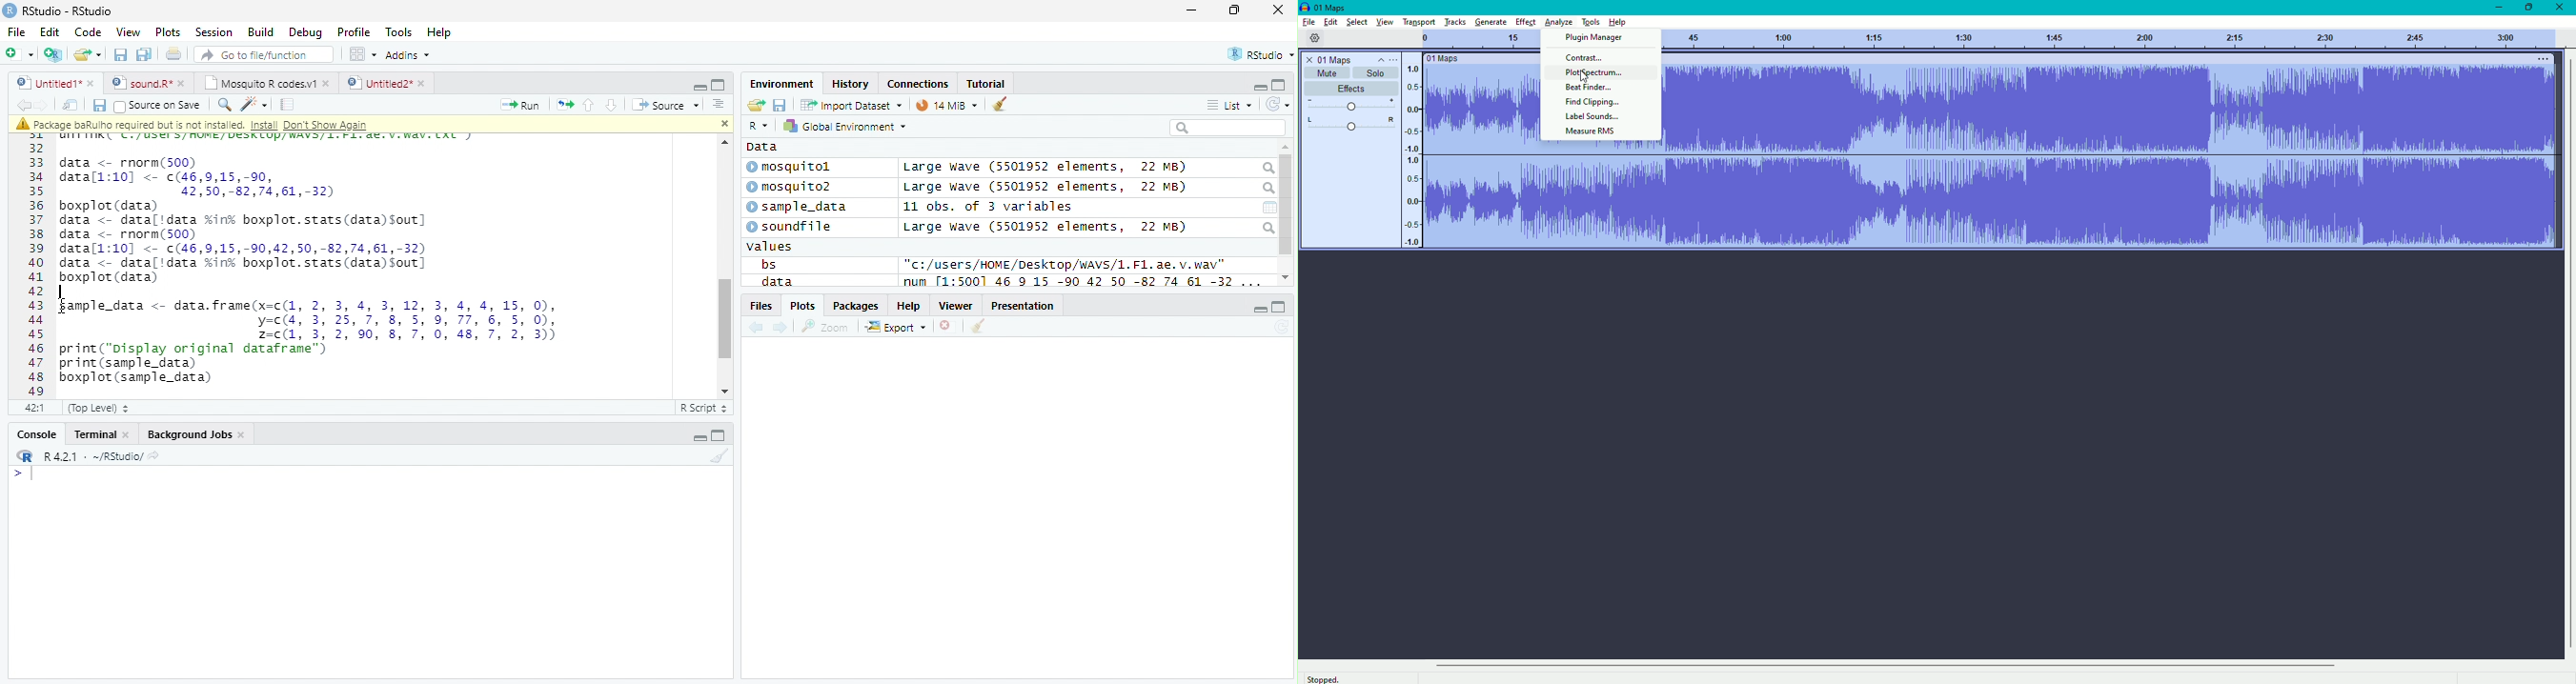 The image size is (2576, 700). Describe the element at coordinates (264, 82) in the screenshot. I see `Mosquito R codes.v1` at that location.